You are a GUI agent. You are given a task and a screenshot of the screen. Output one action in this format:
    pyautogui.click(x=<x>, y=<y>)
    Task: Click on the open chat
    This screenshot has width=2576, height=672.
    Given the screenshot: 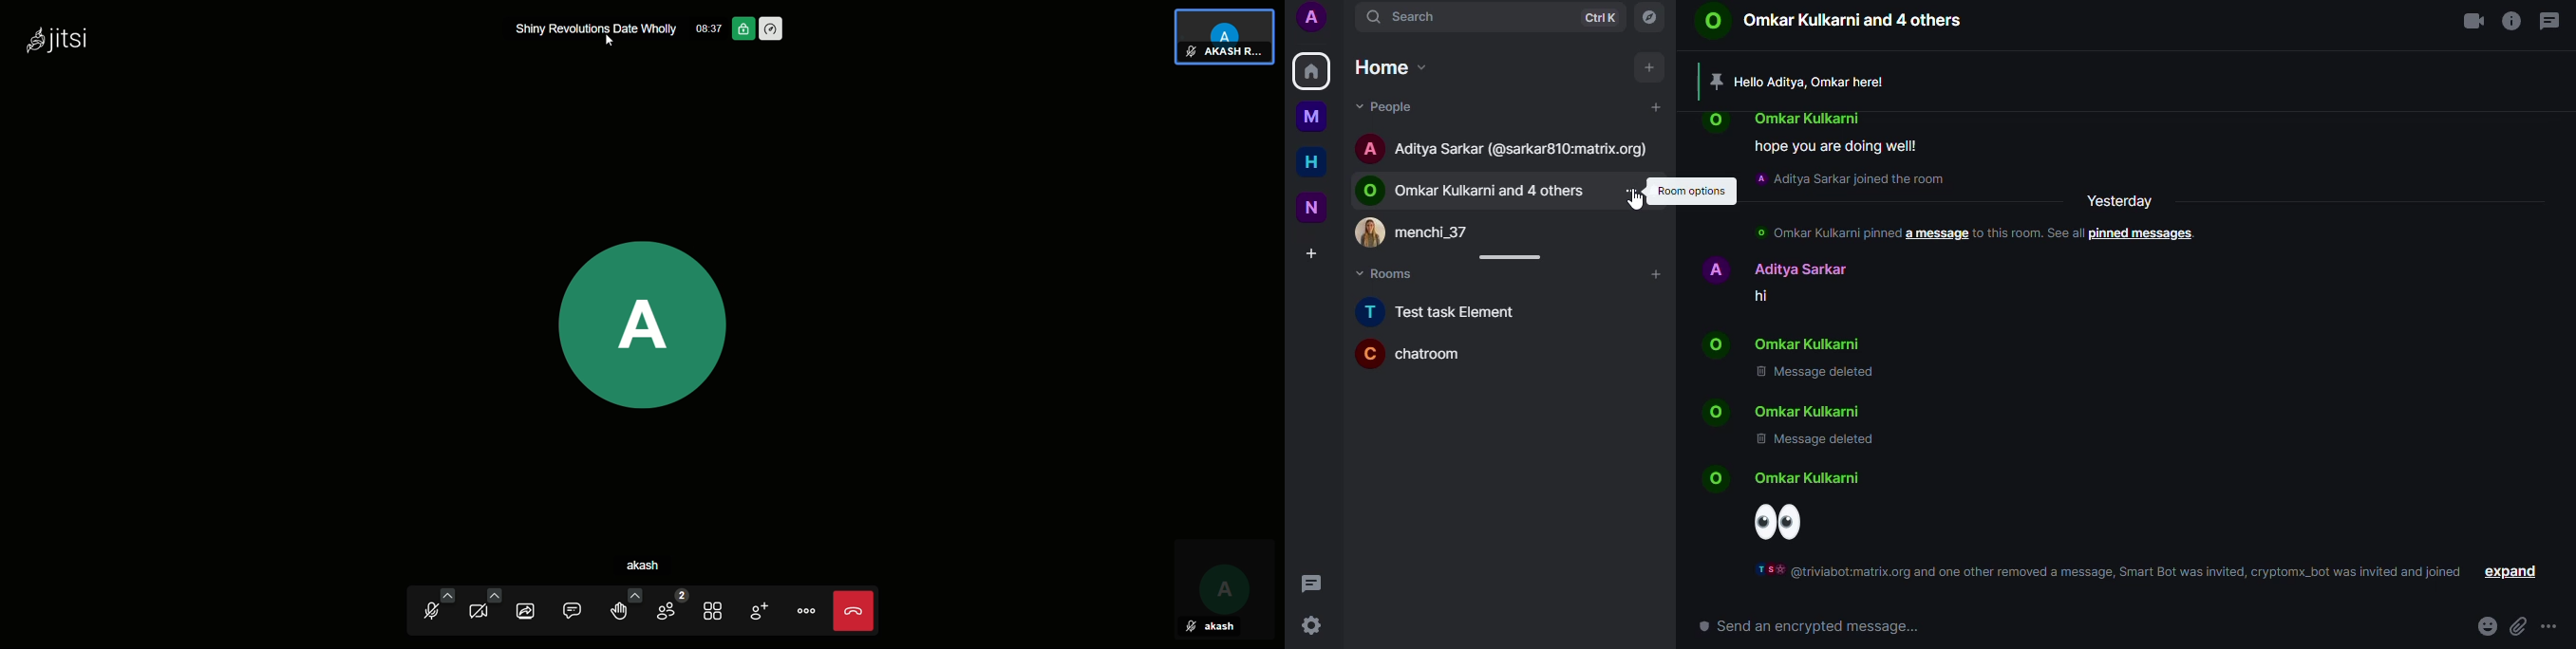 What is the action you would take?
    pyautogui.click(x=580, y=609)
    